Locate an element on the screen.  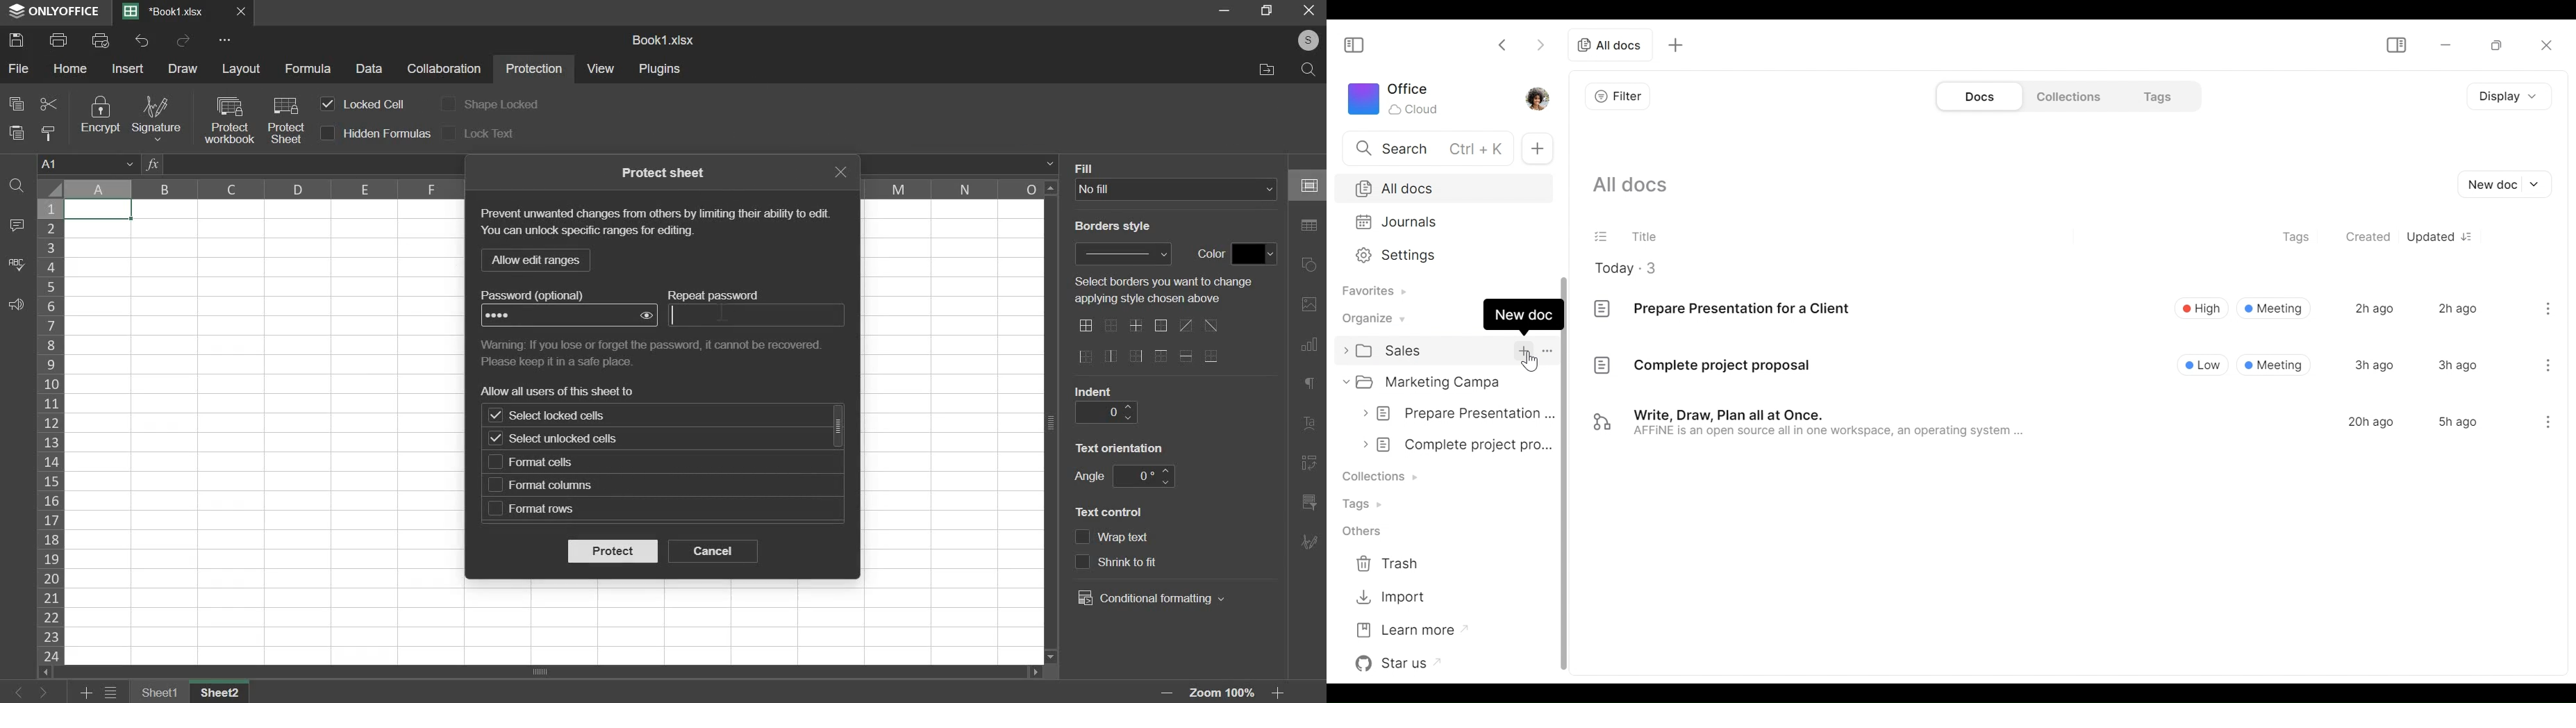
format cells is located at coordinates (547, 463).